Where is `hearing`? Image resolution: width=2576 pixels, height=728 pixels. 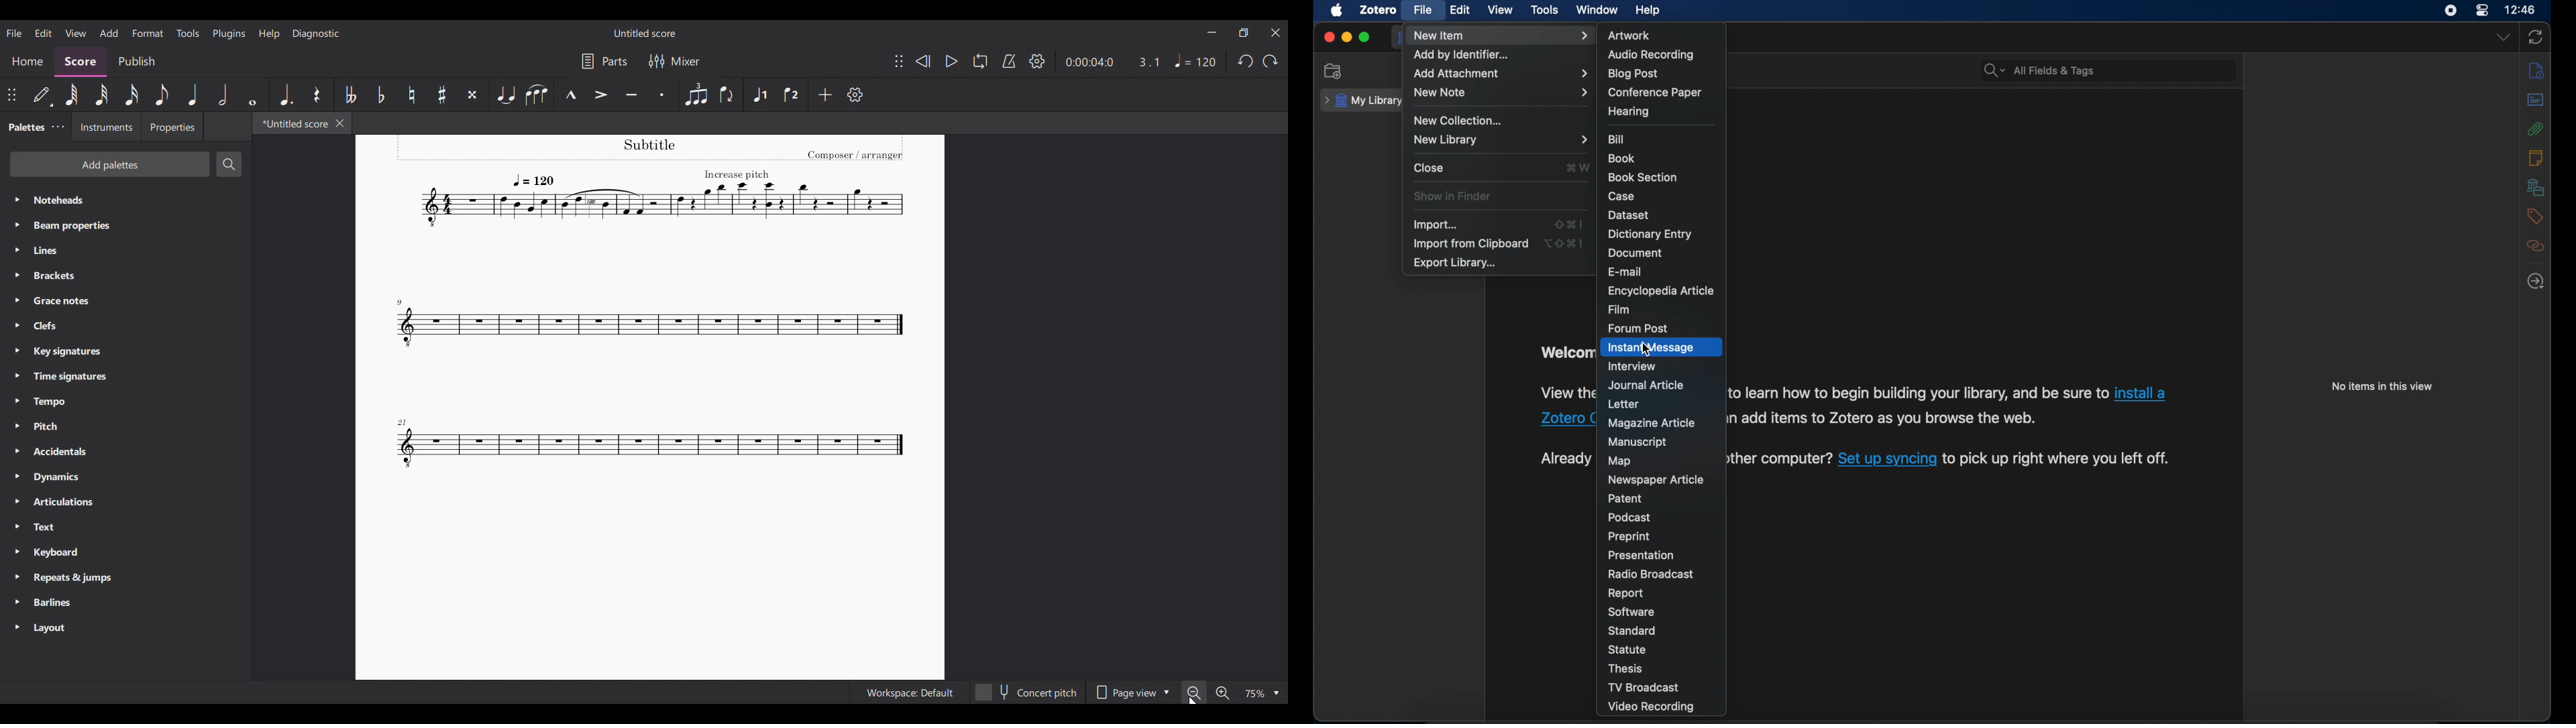 hearing is located at coordinates (1629, 112).